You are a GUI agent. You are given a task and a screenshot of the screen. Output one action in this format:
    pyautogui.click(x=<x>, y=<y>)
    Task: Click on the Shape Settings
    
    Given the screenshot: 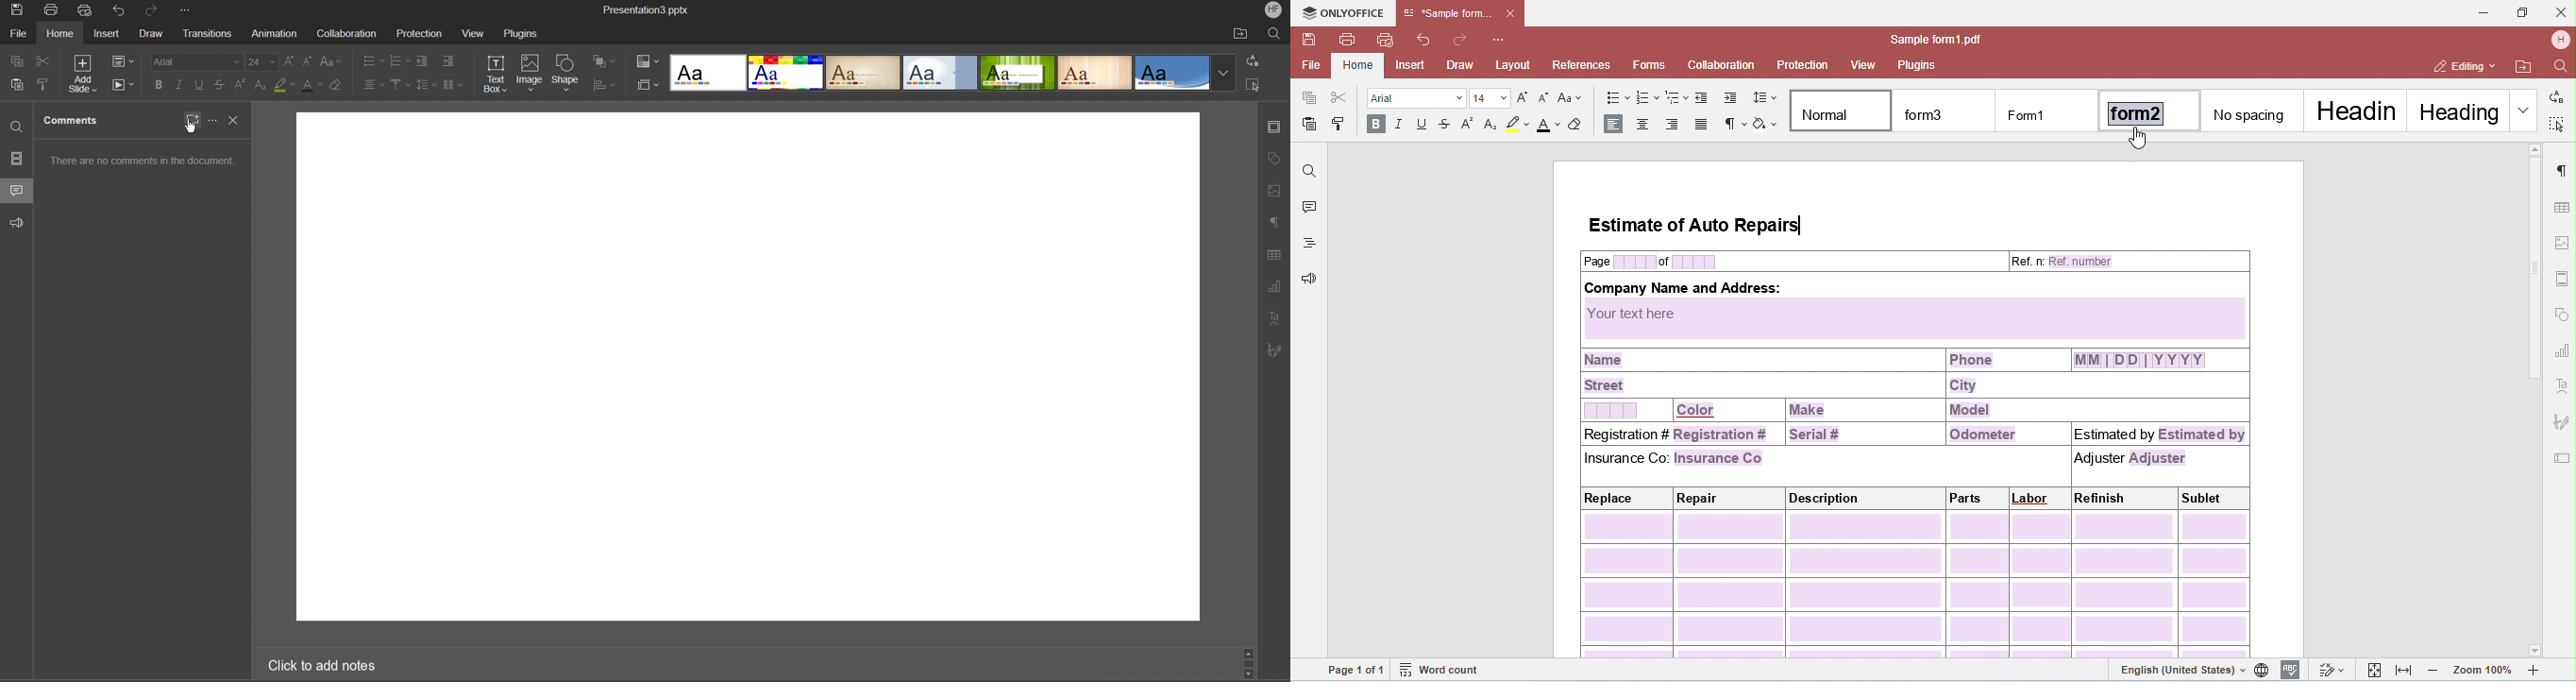 What is the action you would take?
    pyautogui.click(x=1274, y=159)
    